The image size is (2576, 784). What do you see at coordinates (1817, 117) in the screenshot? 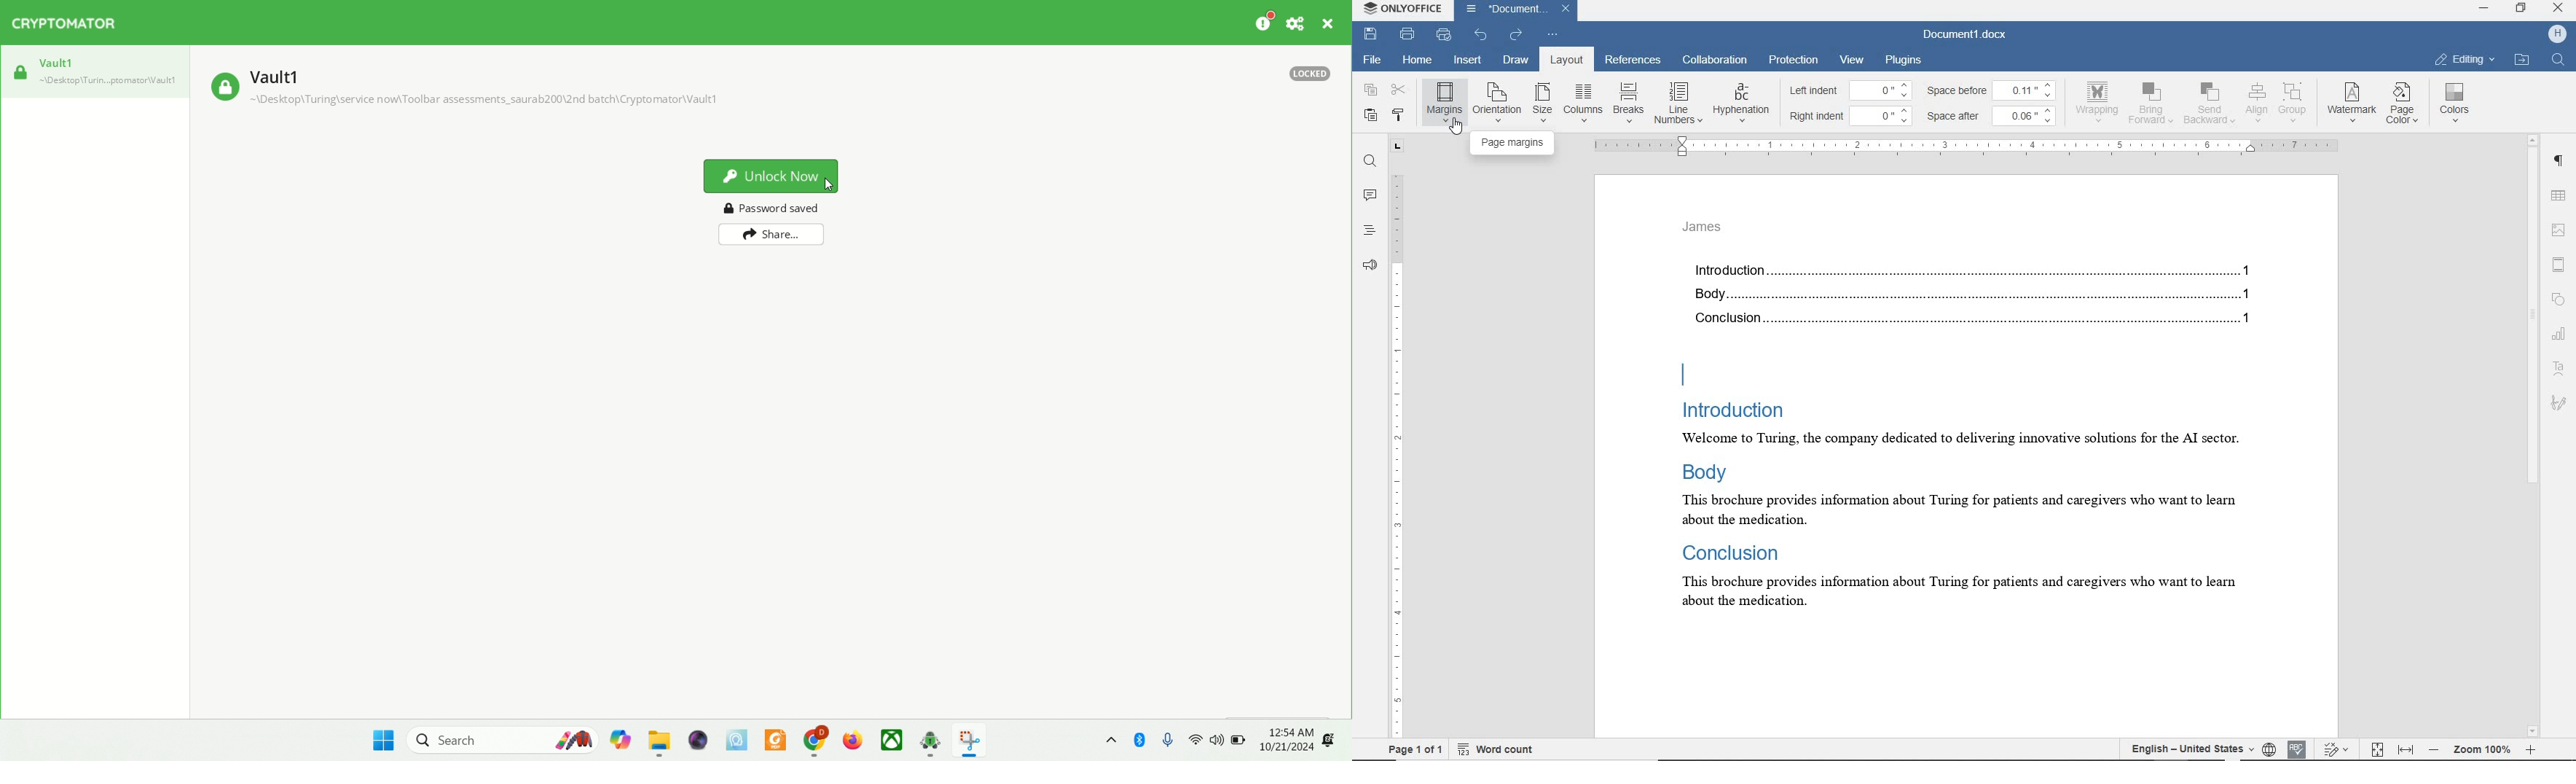
I see `right indent` at bounding box center [1817, 117].